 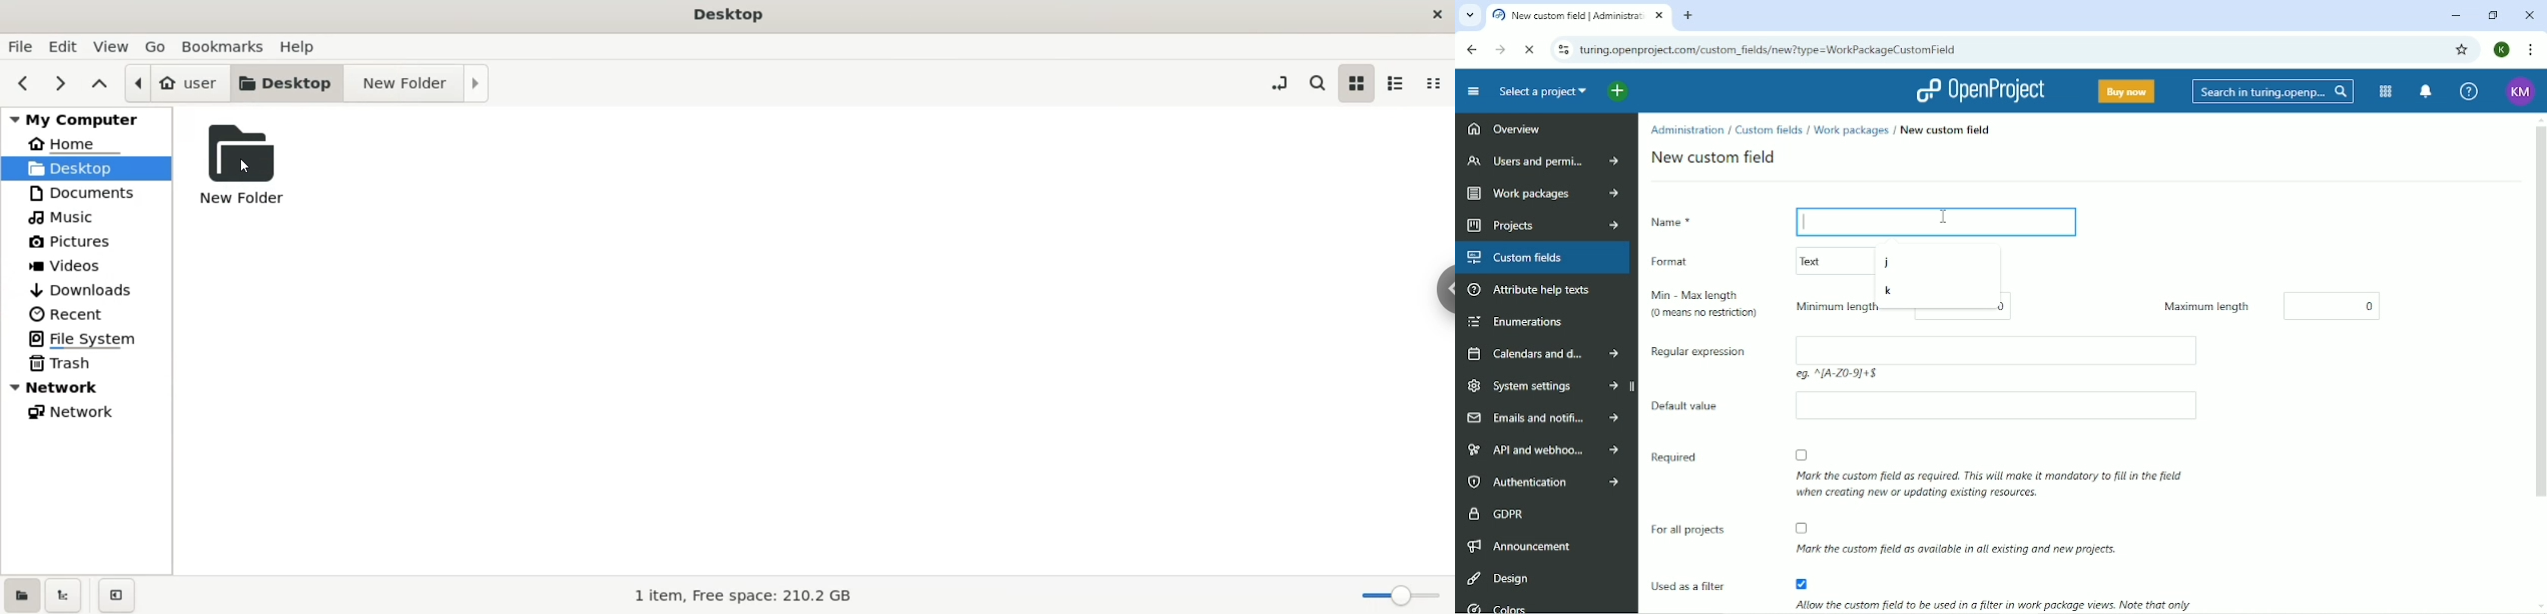 I want to click on help, so click(x=296, y=46).